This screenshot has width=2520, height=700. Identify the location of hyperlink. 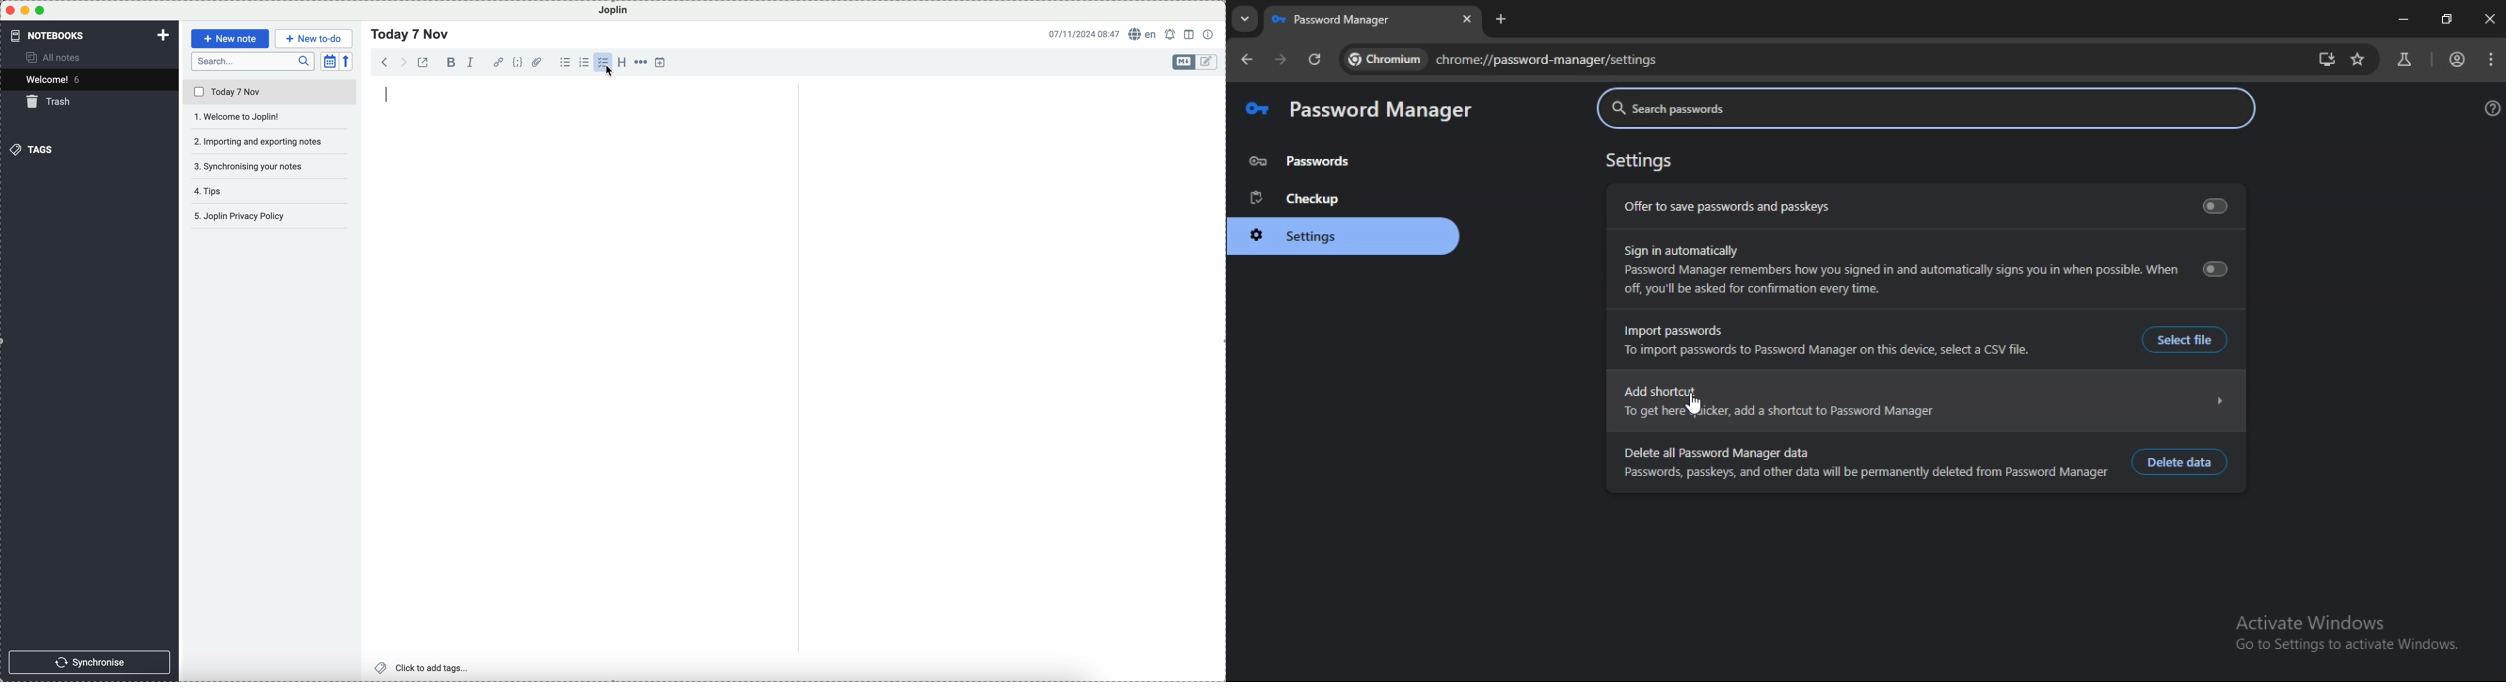
(499, 62).